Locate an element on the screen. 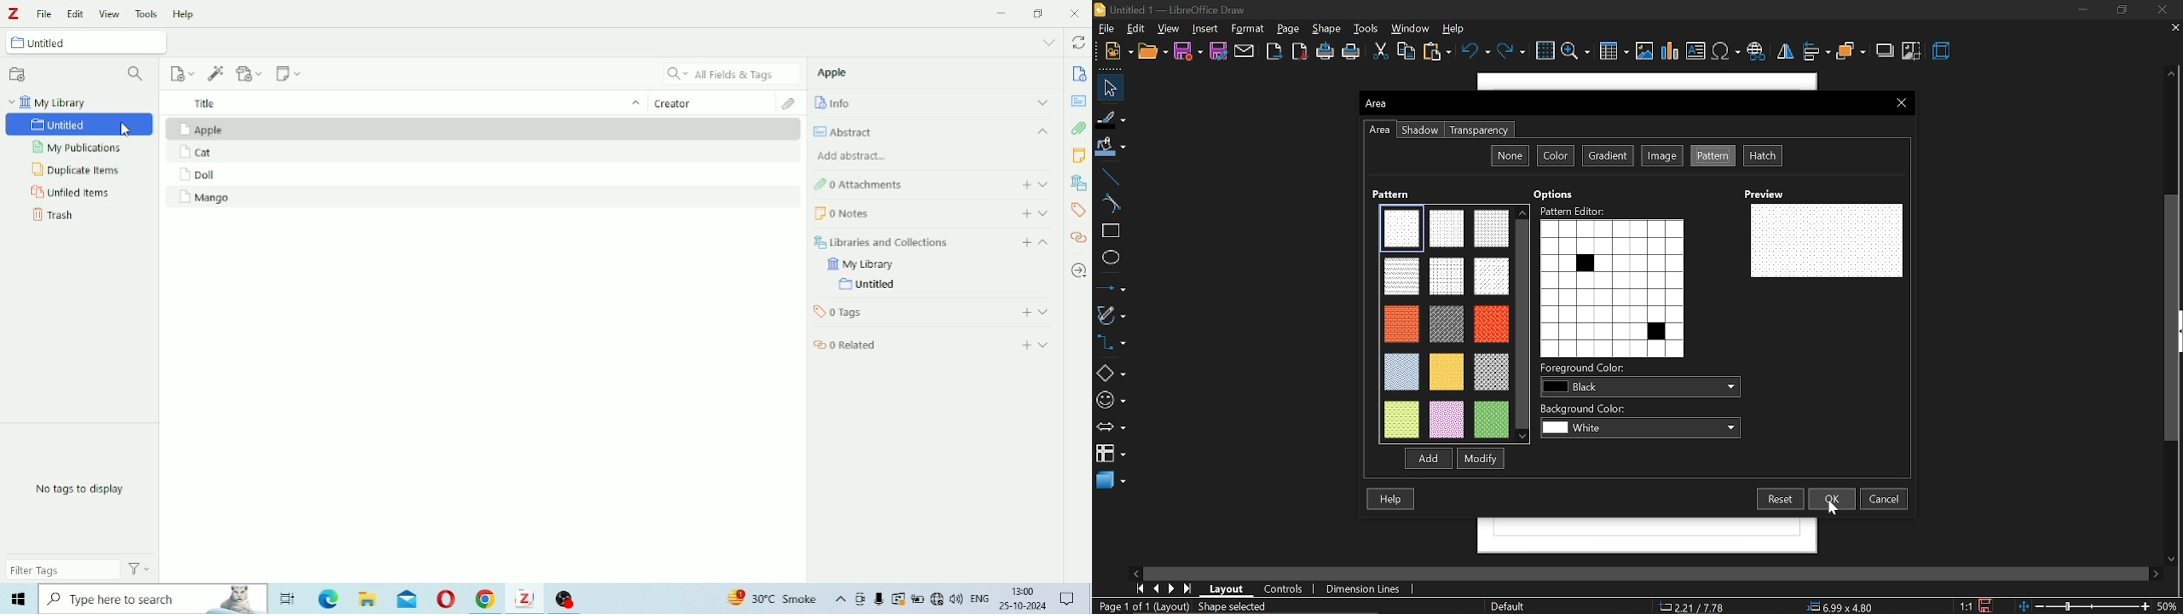 The height and width of the screenshot is (616, 2184). Unfiled Items is located at coordinates (70, 192).